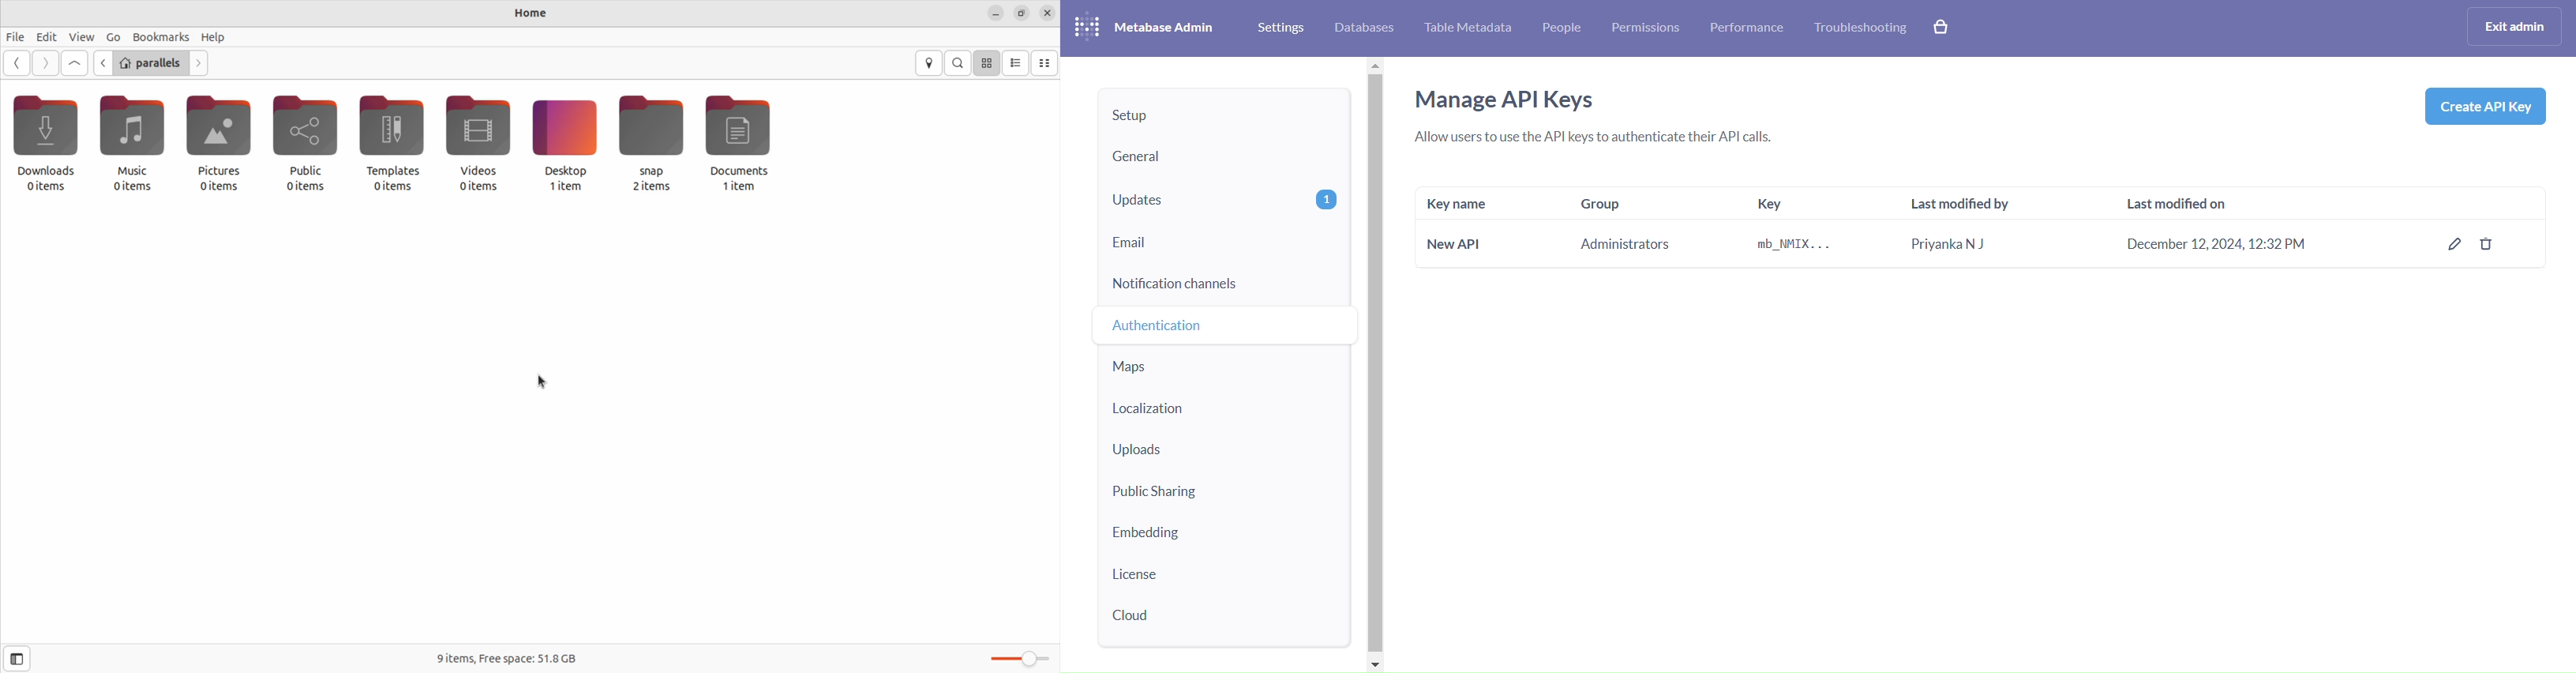 The height and width of the screenshot is (700, 2576). Describe the element at coordinates (218, 186) in the screenshot. I see `0 items` at that location.